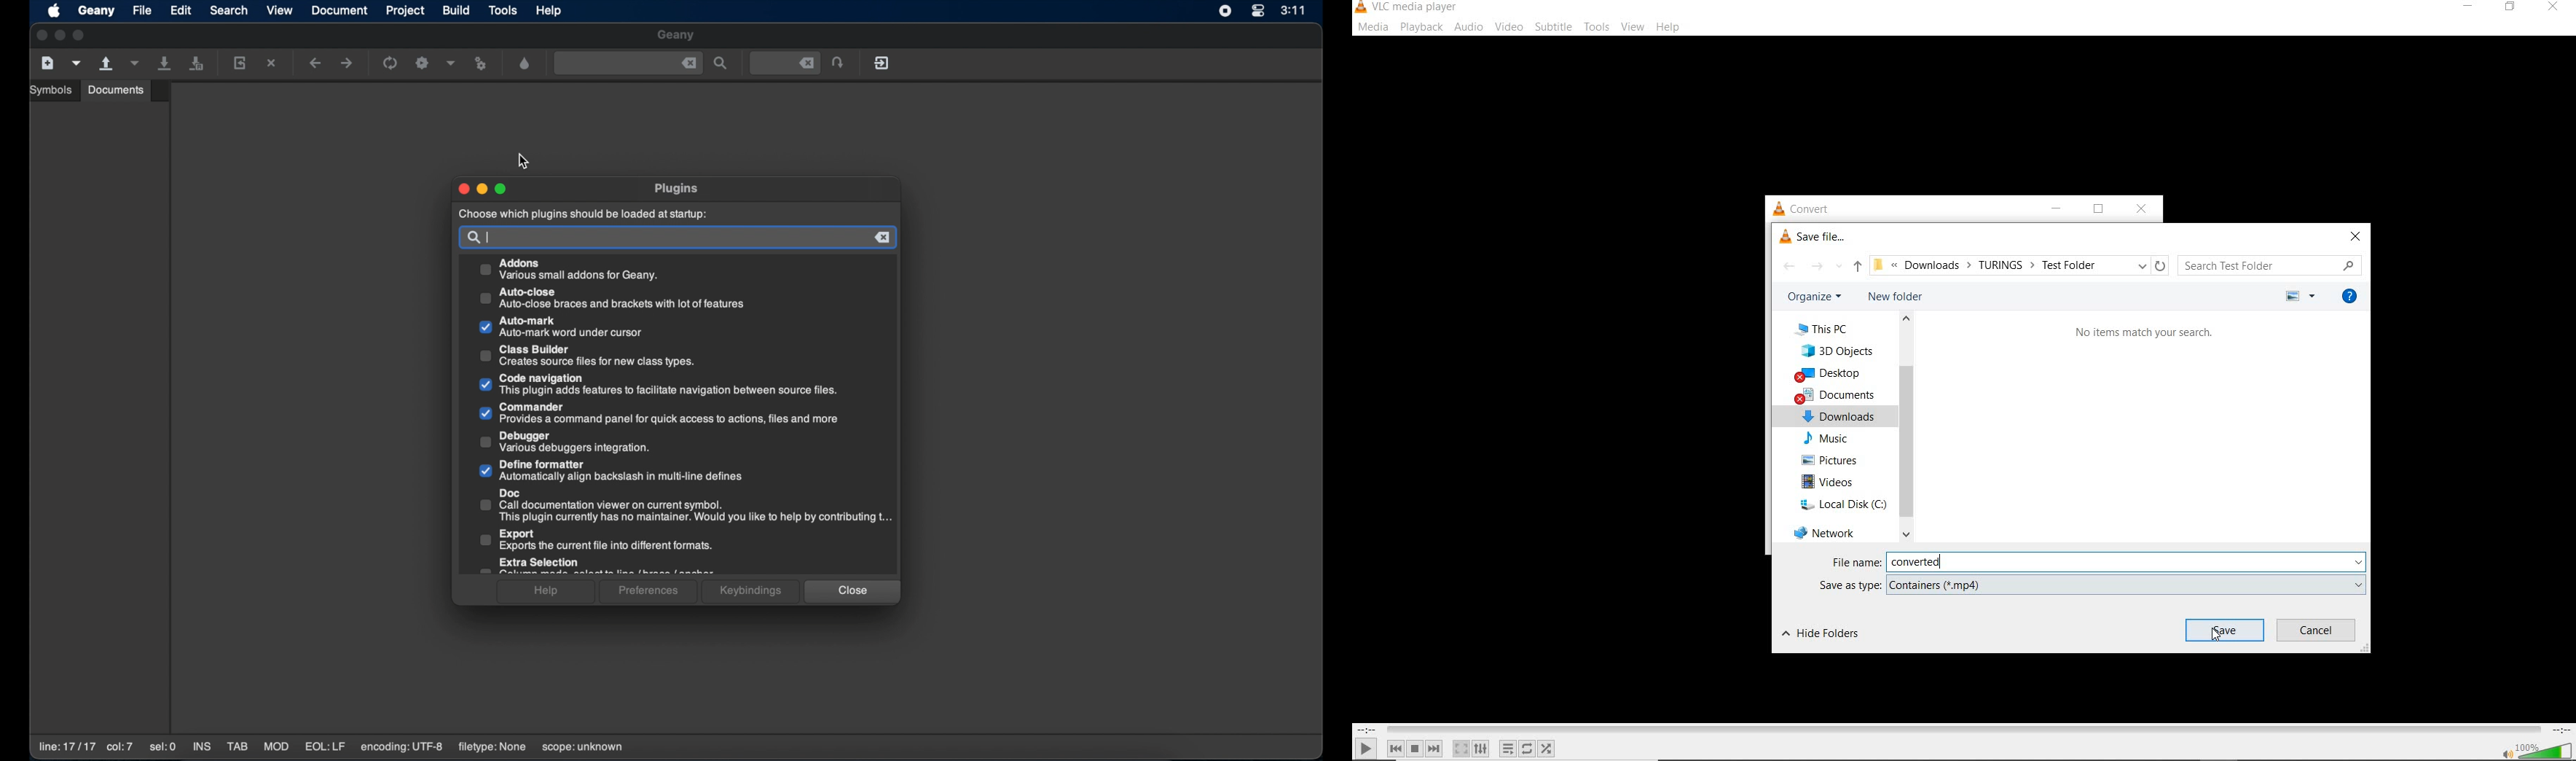 Image resolution: width=2576 pixels, height=784 pixels. Describe the element at coordinates (1813, 236) in the screenshot. I see `save file` at that location.